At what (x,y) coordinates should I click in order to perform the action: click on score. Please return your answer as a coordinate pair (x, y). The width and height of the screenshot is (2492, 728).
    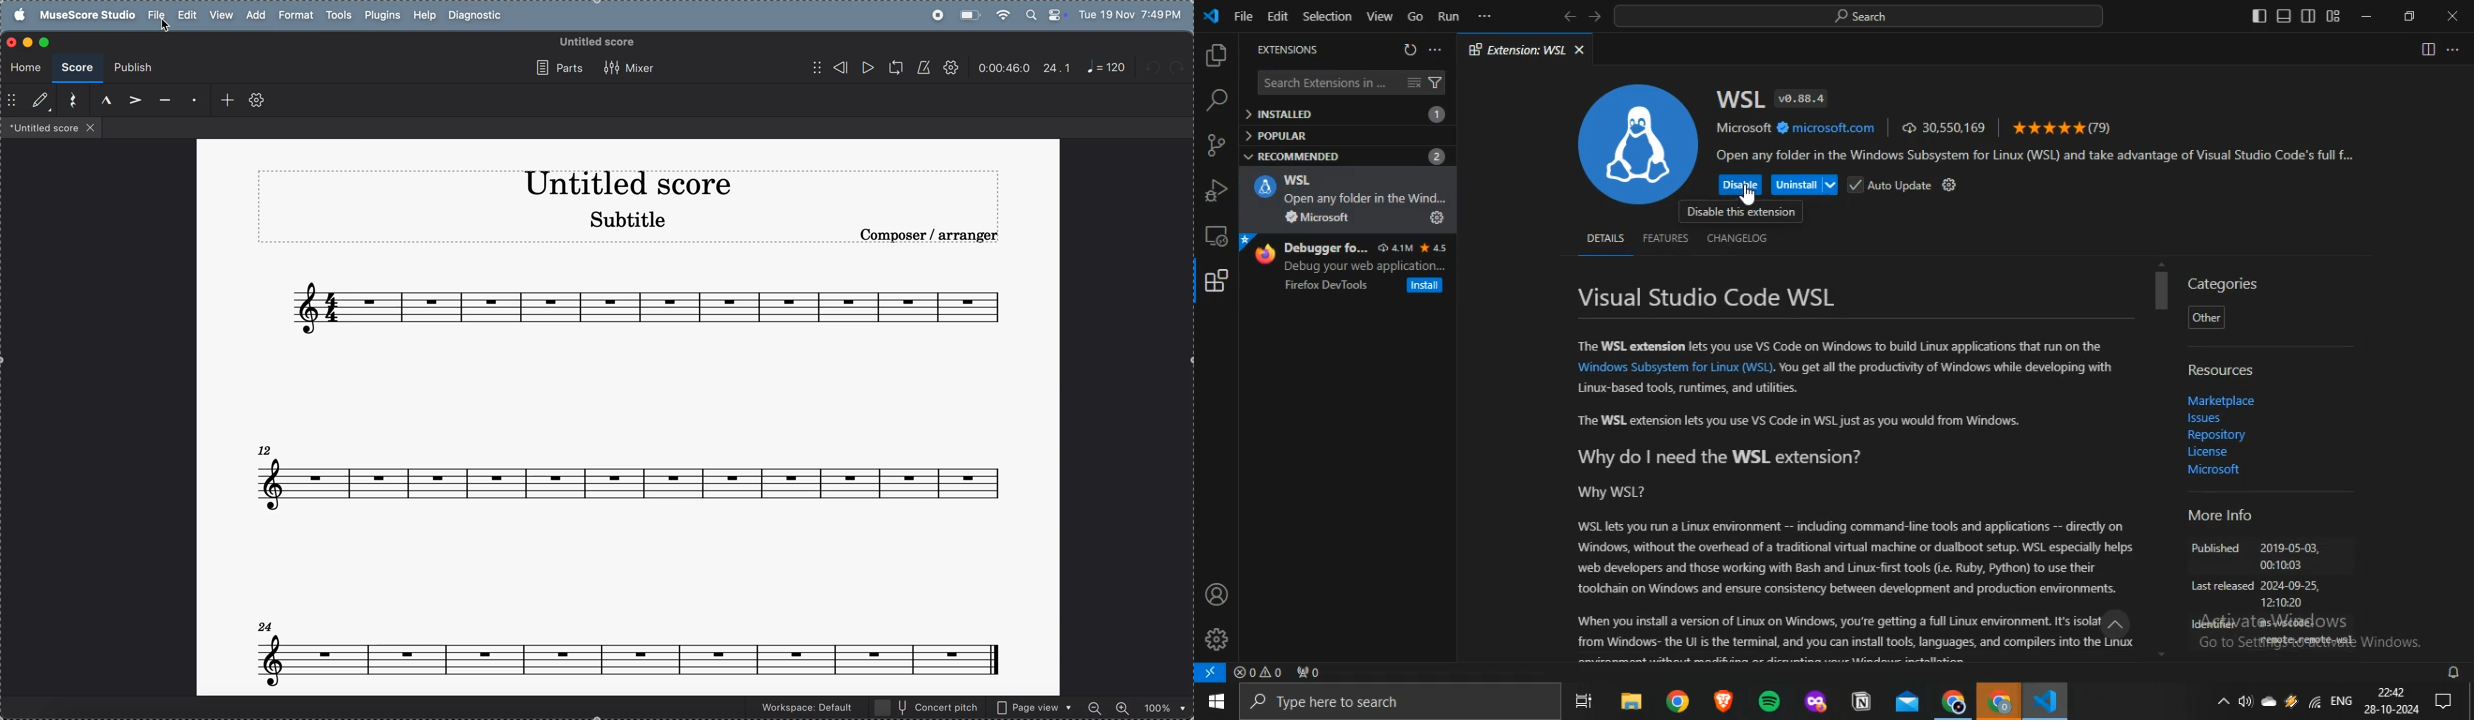
    Looking at the image, I should click on (76, 68).